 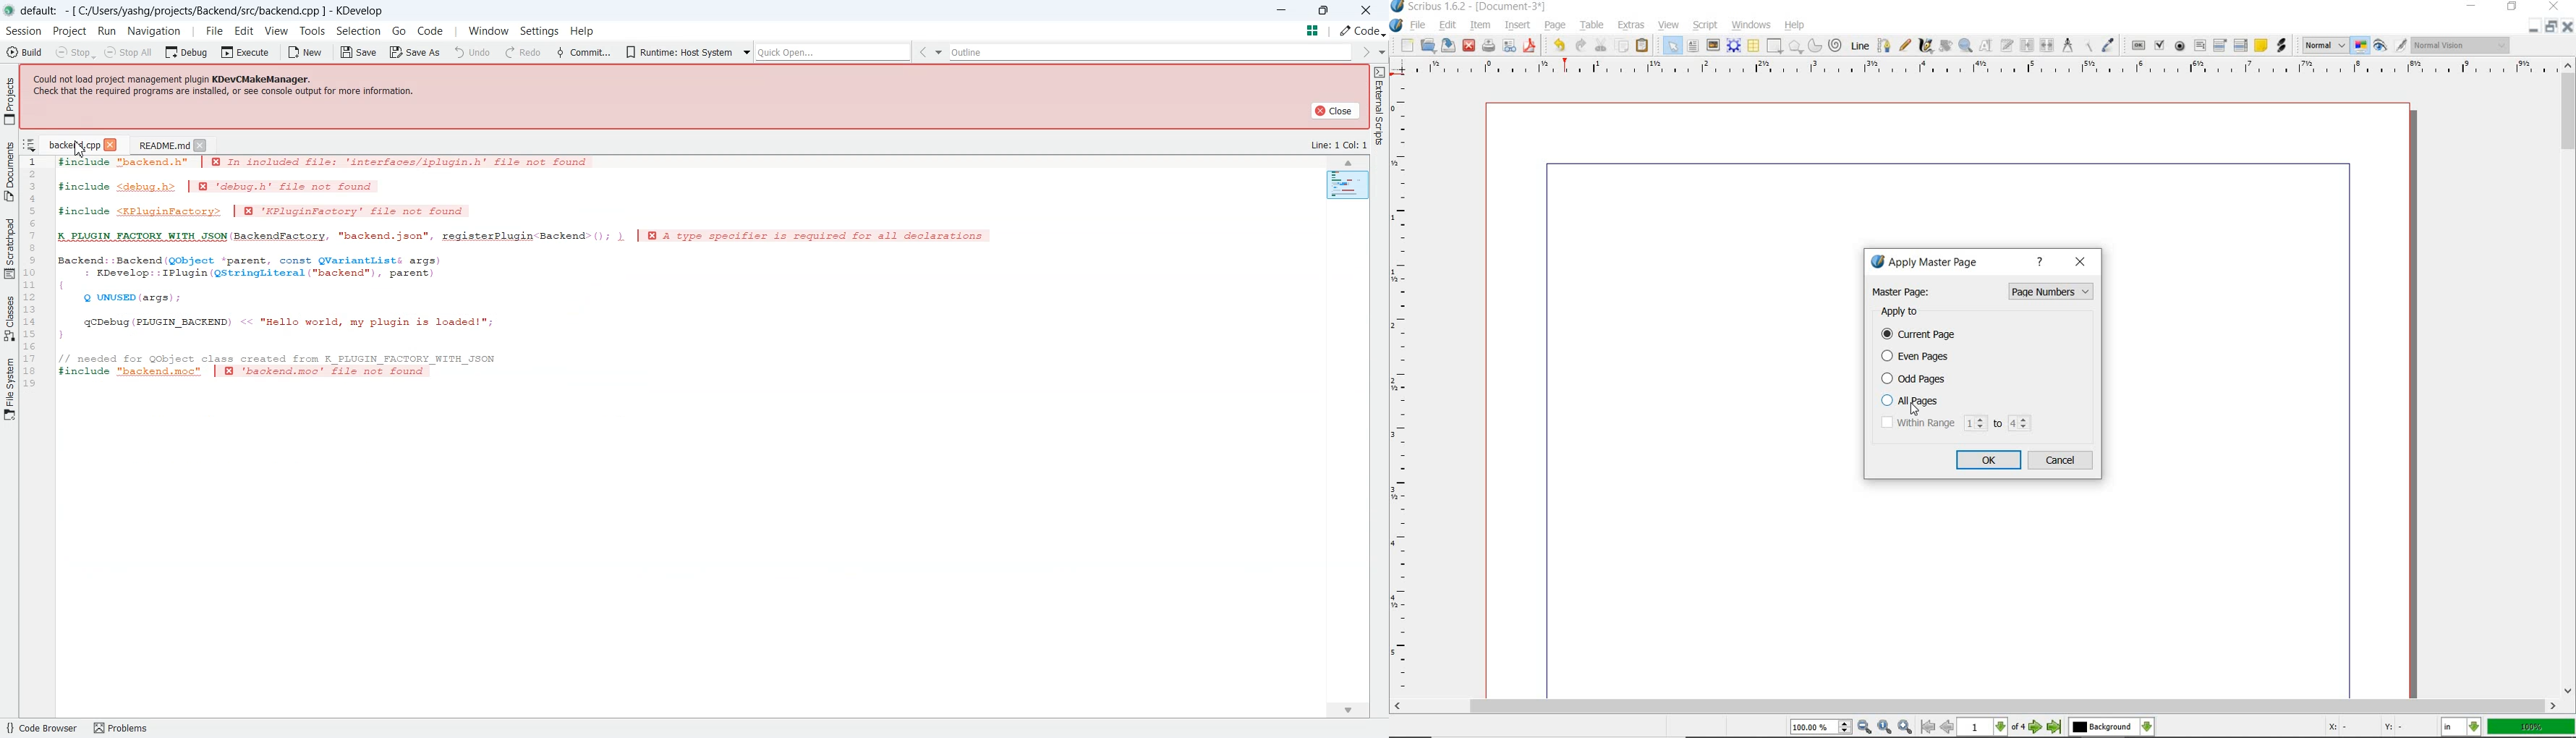 I want to click on script, so click(x=1706, y=26).